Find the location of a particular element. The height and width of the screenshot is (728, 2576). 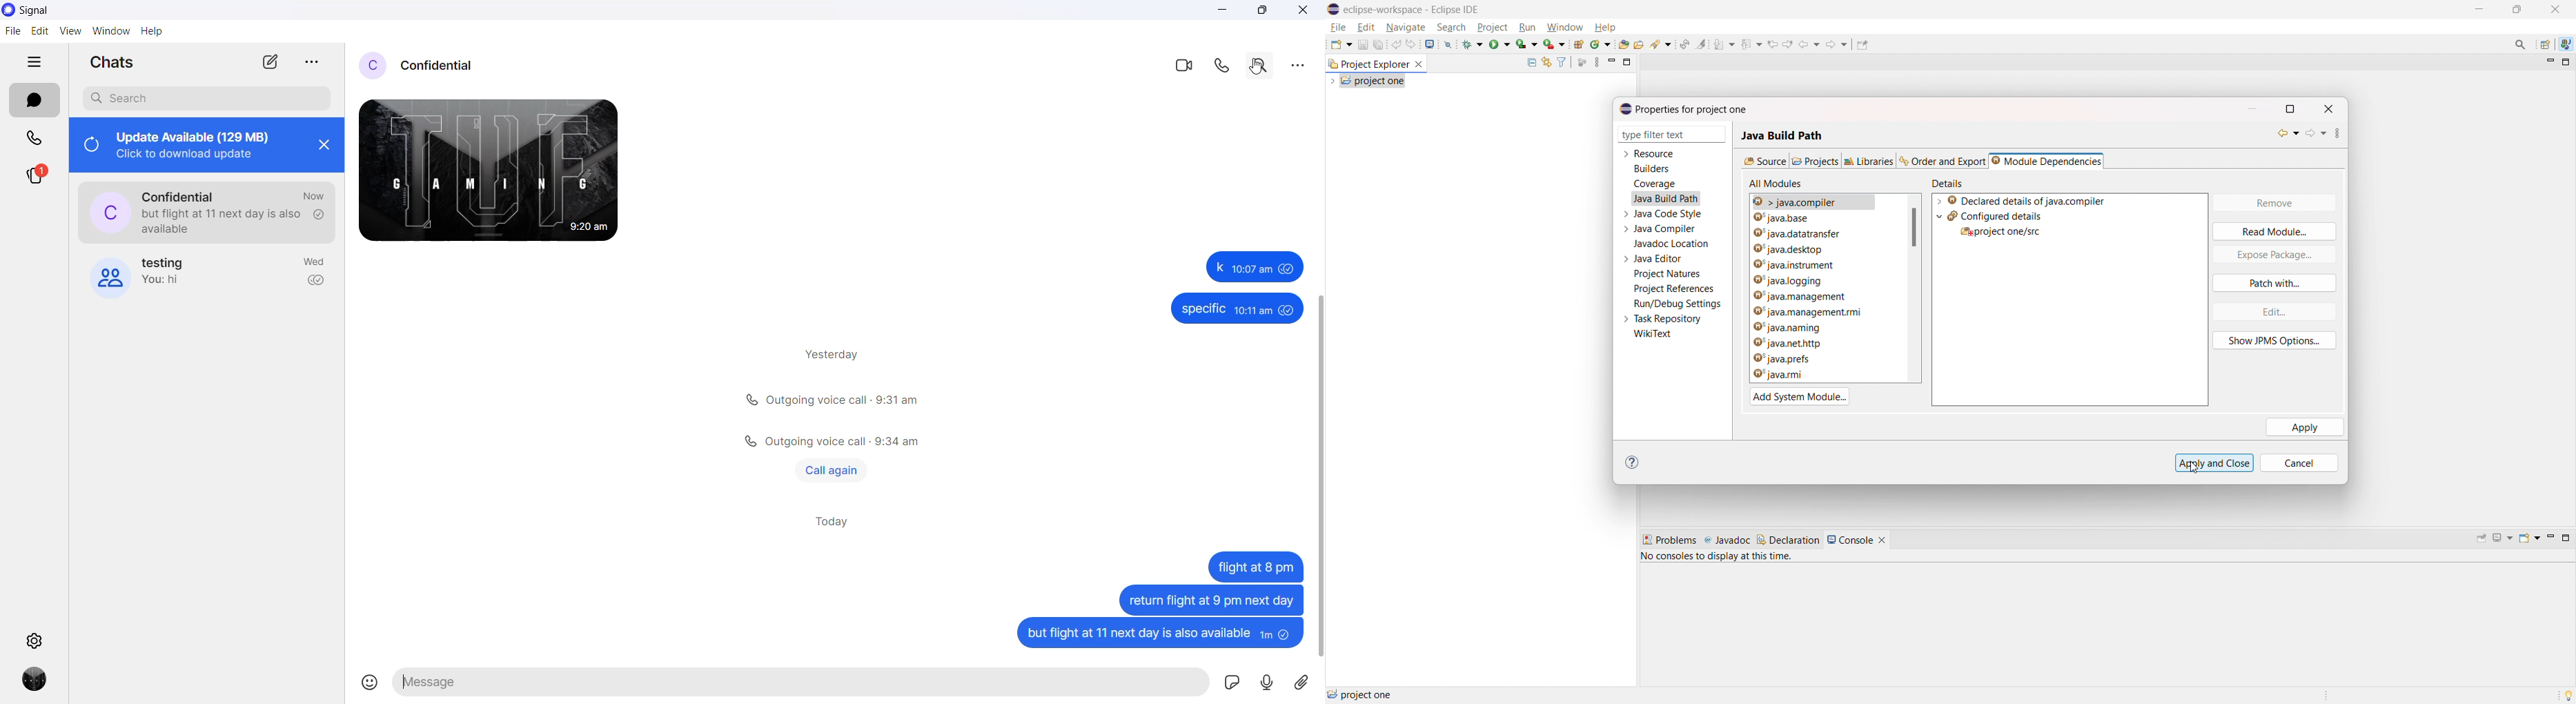

back is located at coordinates (1809, 43).